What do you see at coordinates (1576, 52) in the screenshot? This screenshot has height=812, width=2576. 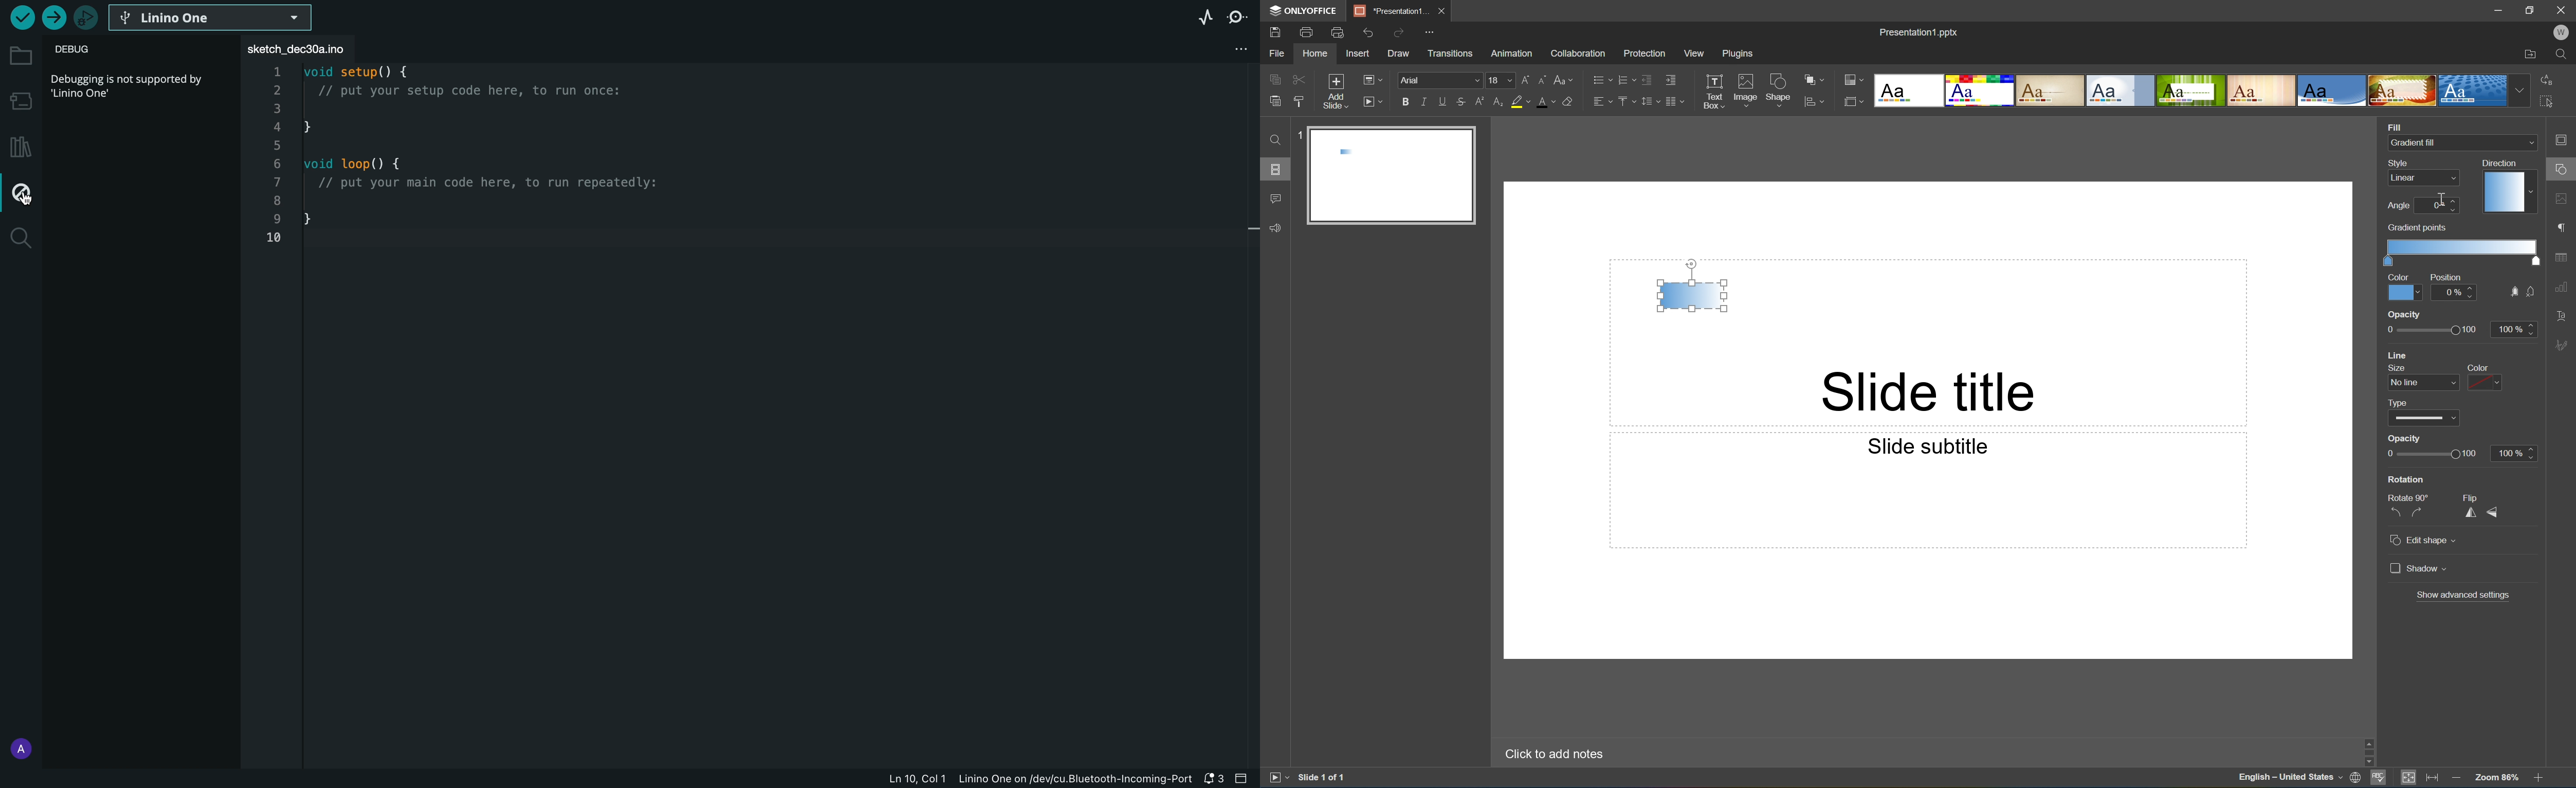 I see `Collaboration` at bounding box center [1576, 52].